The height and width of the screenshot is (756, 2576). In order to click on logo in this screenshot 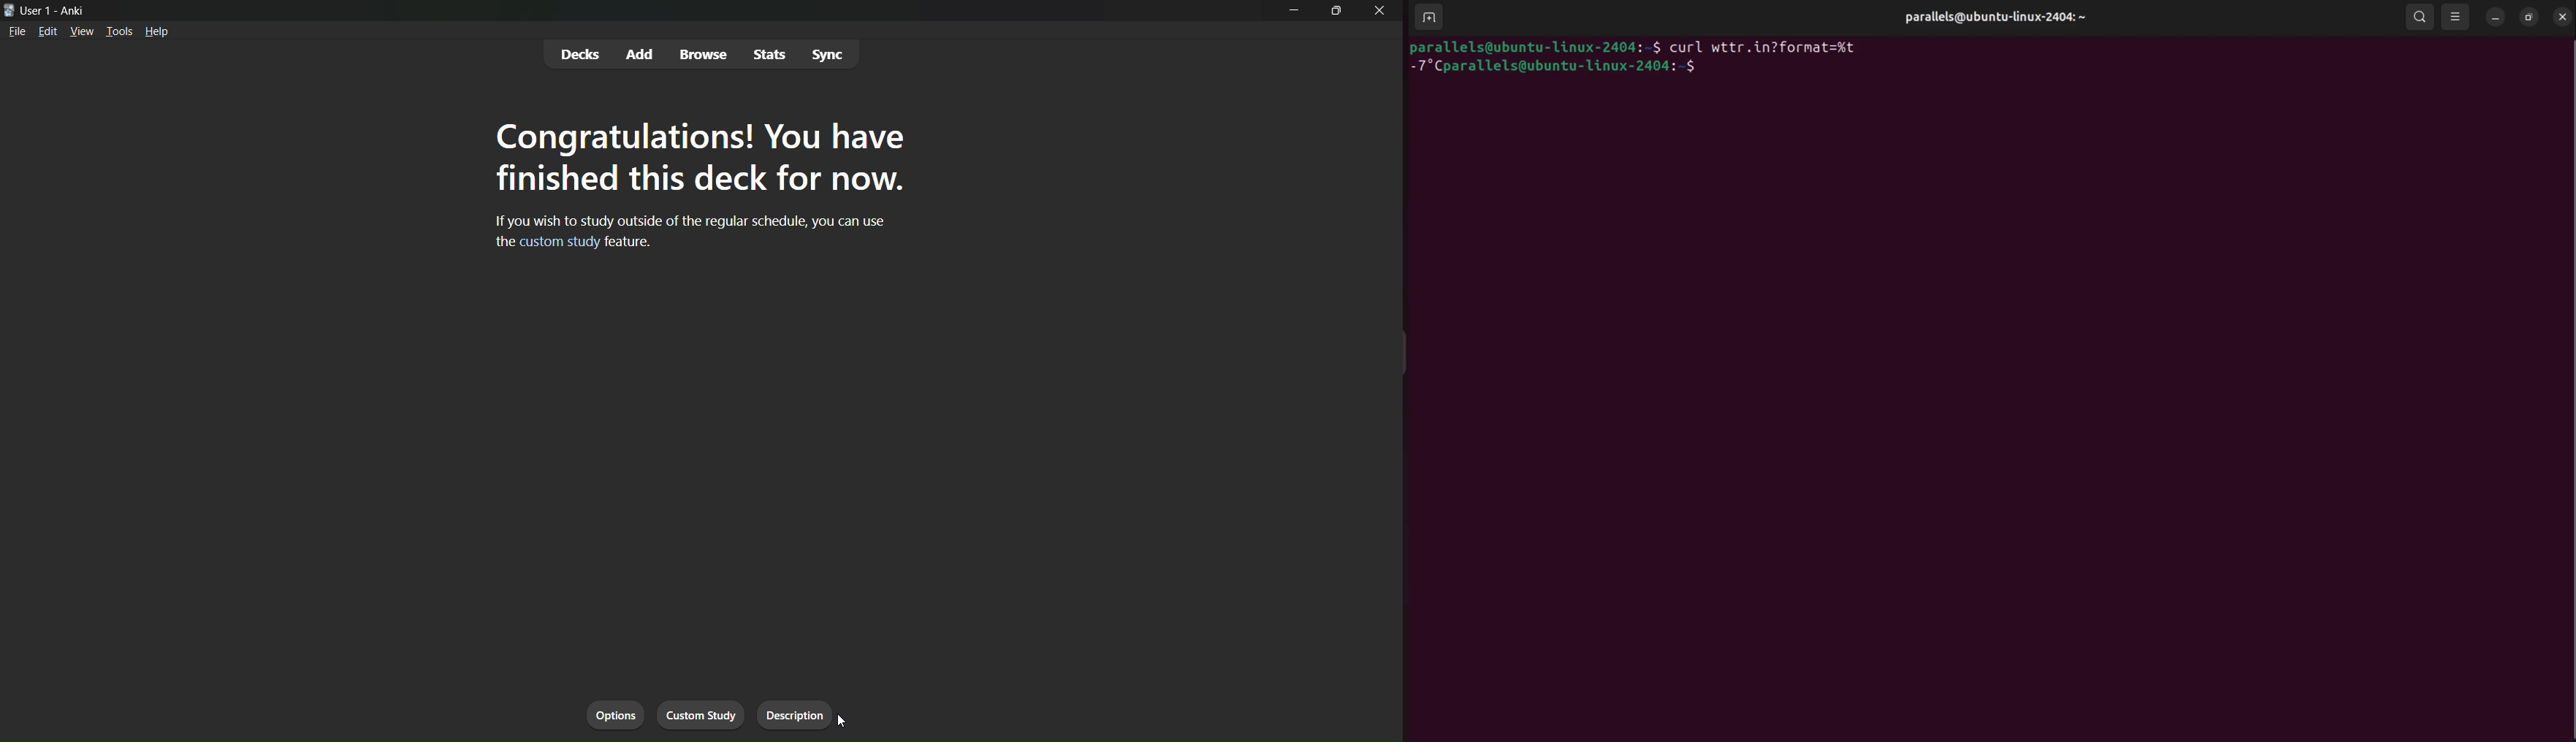, I will do `click(8, 9)`.